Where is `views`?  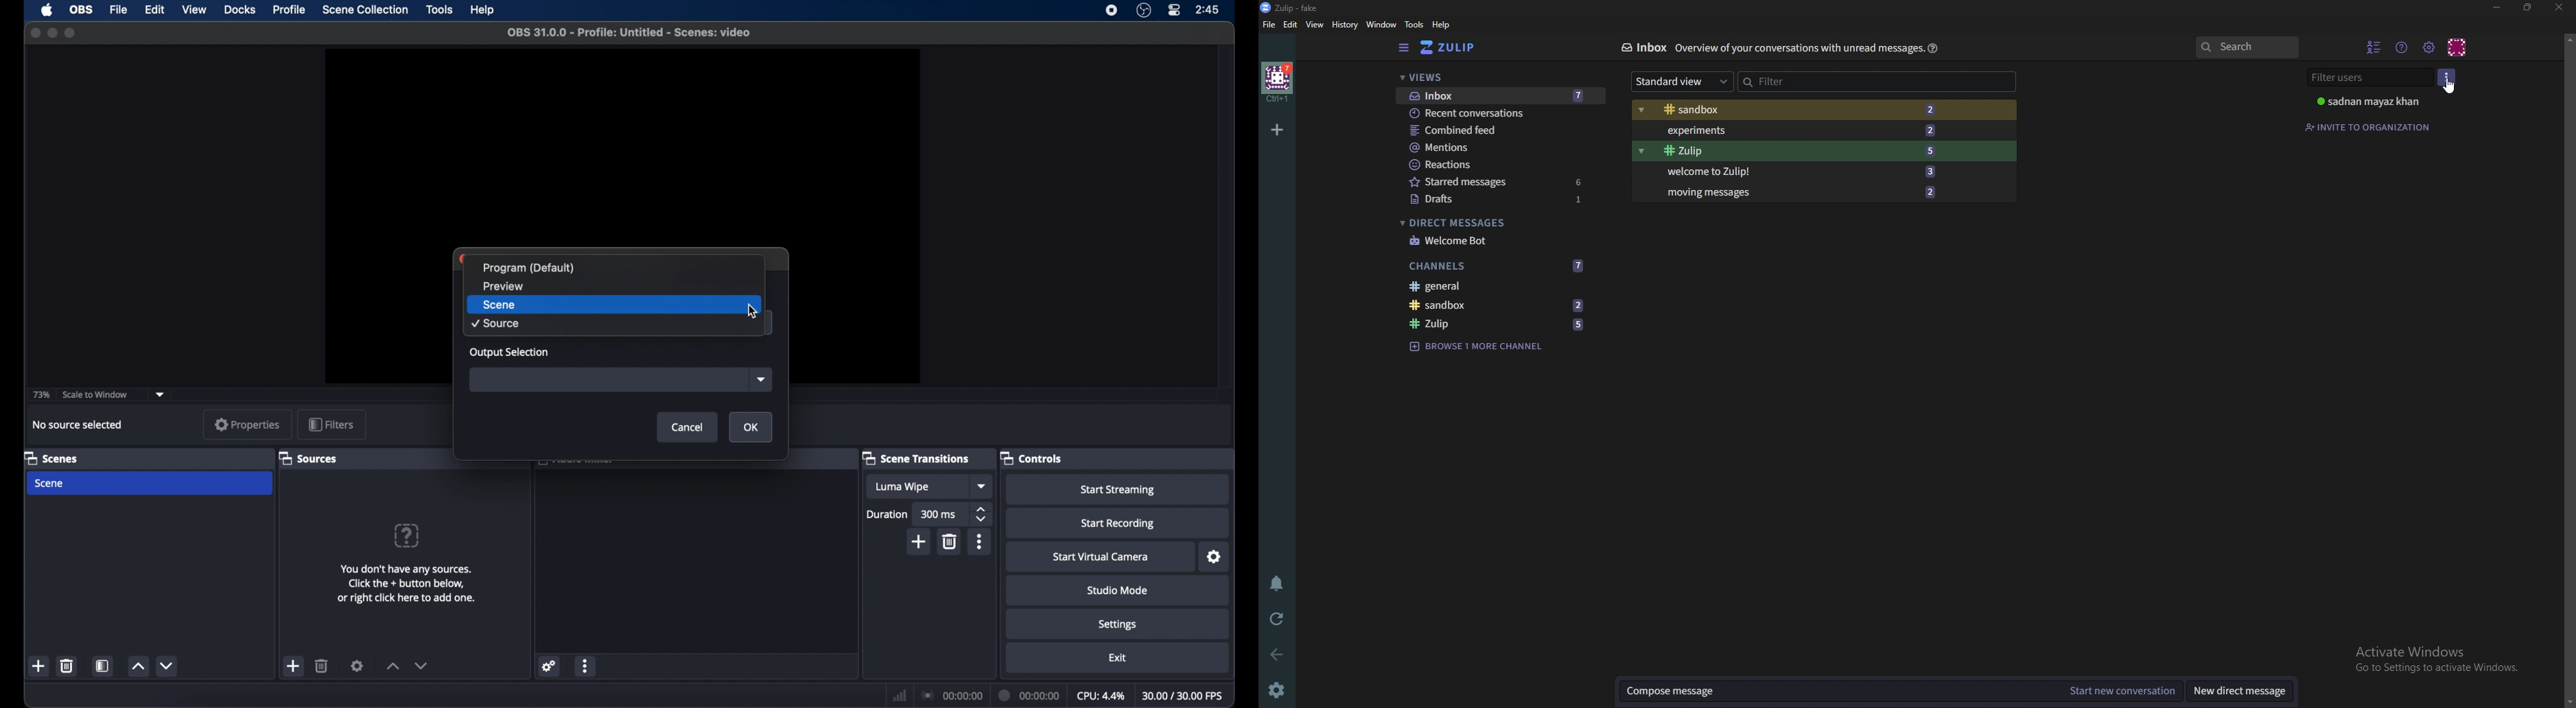
views is located at coordinates (1497, 78).